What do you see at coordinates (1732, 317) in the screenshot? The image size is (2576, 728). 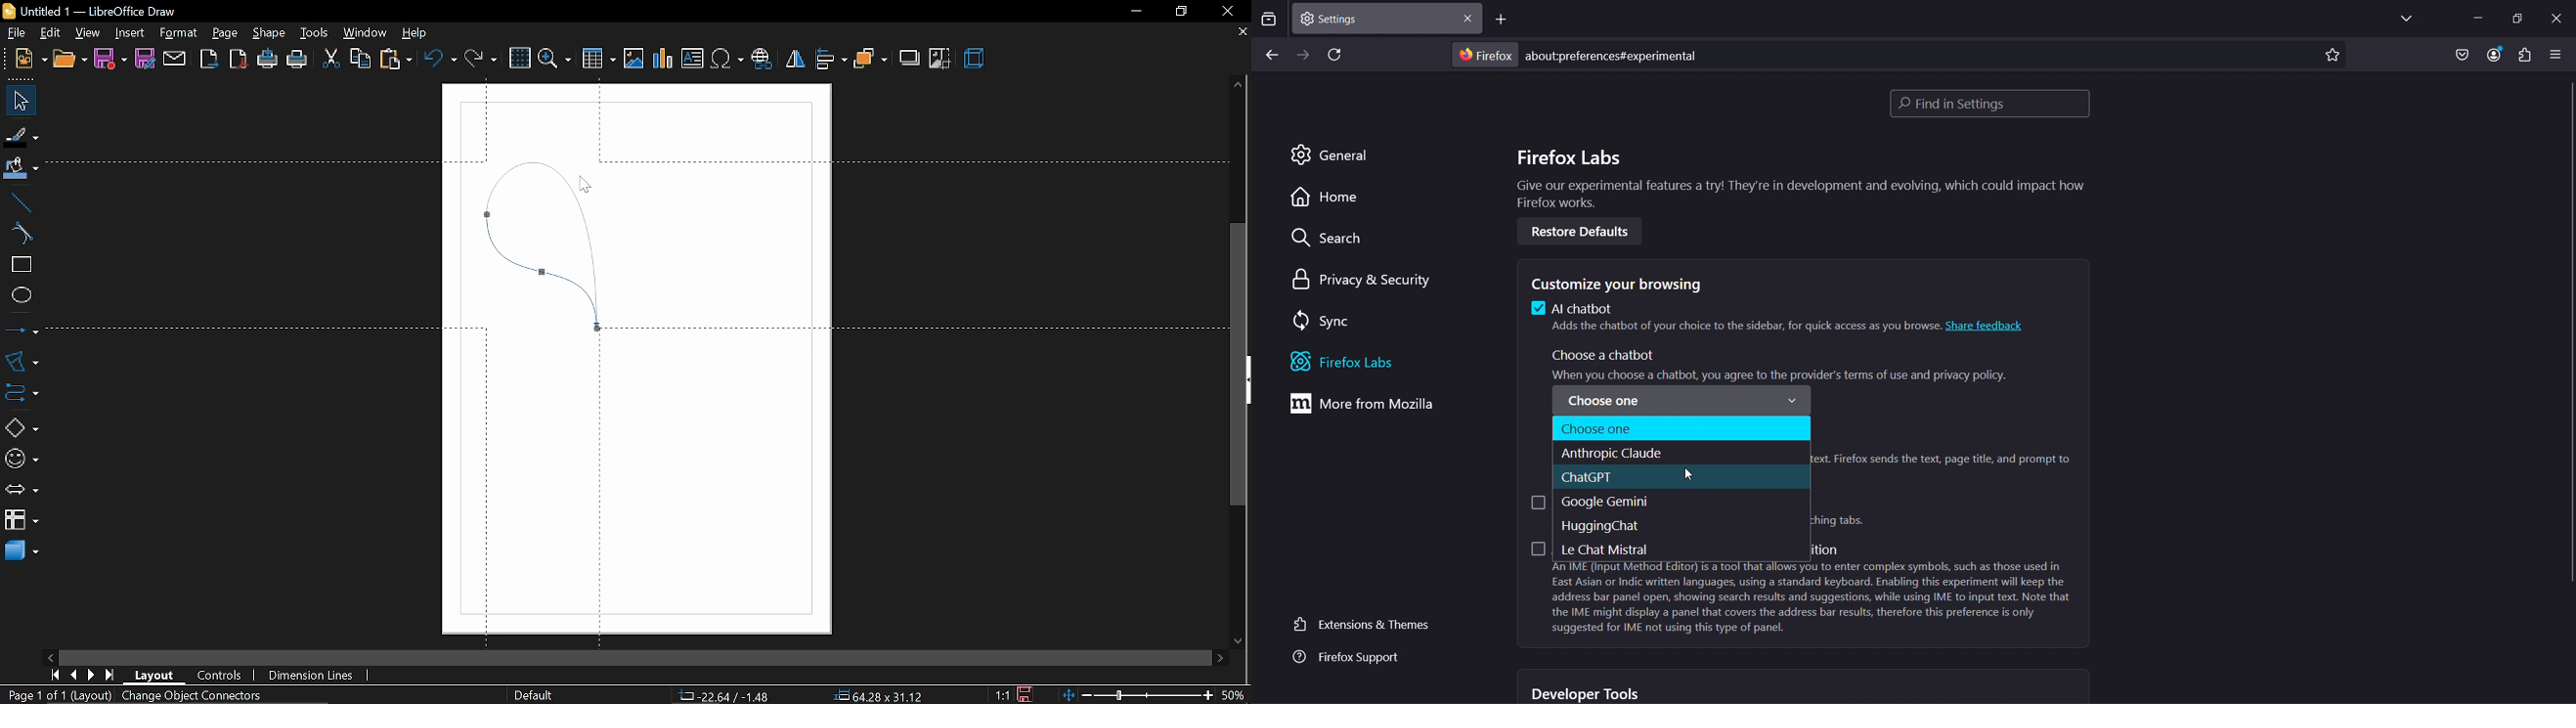 I see `4 Al chatbot
Adds the chatbot of your choice to the sidebar, for quick access as you browse` at bounding box center [1732, 317].